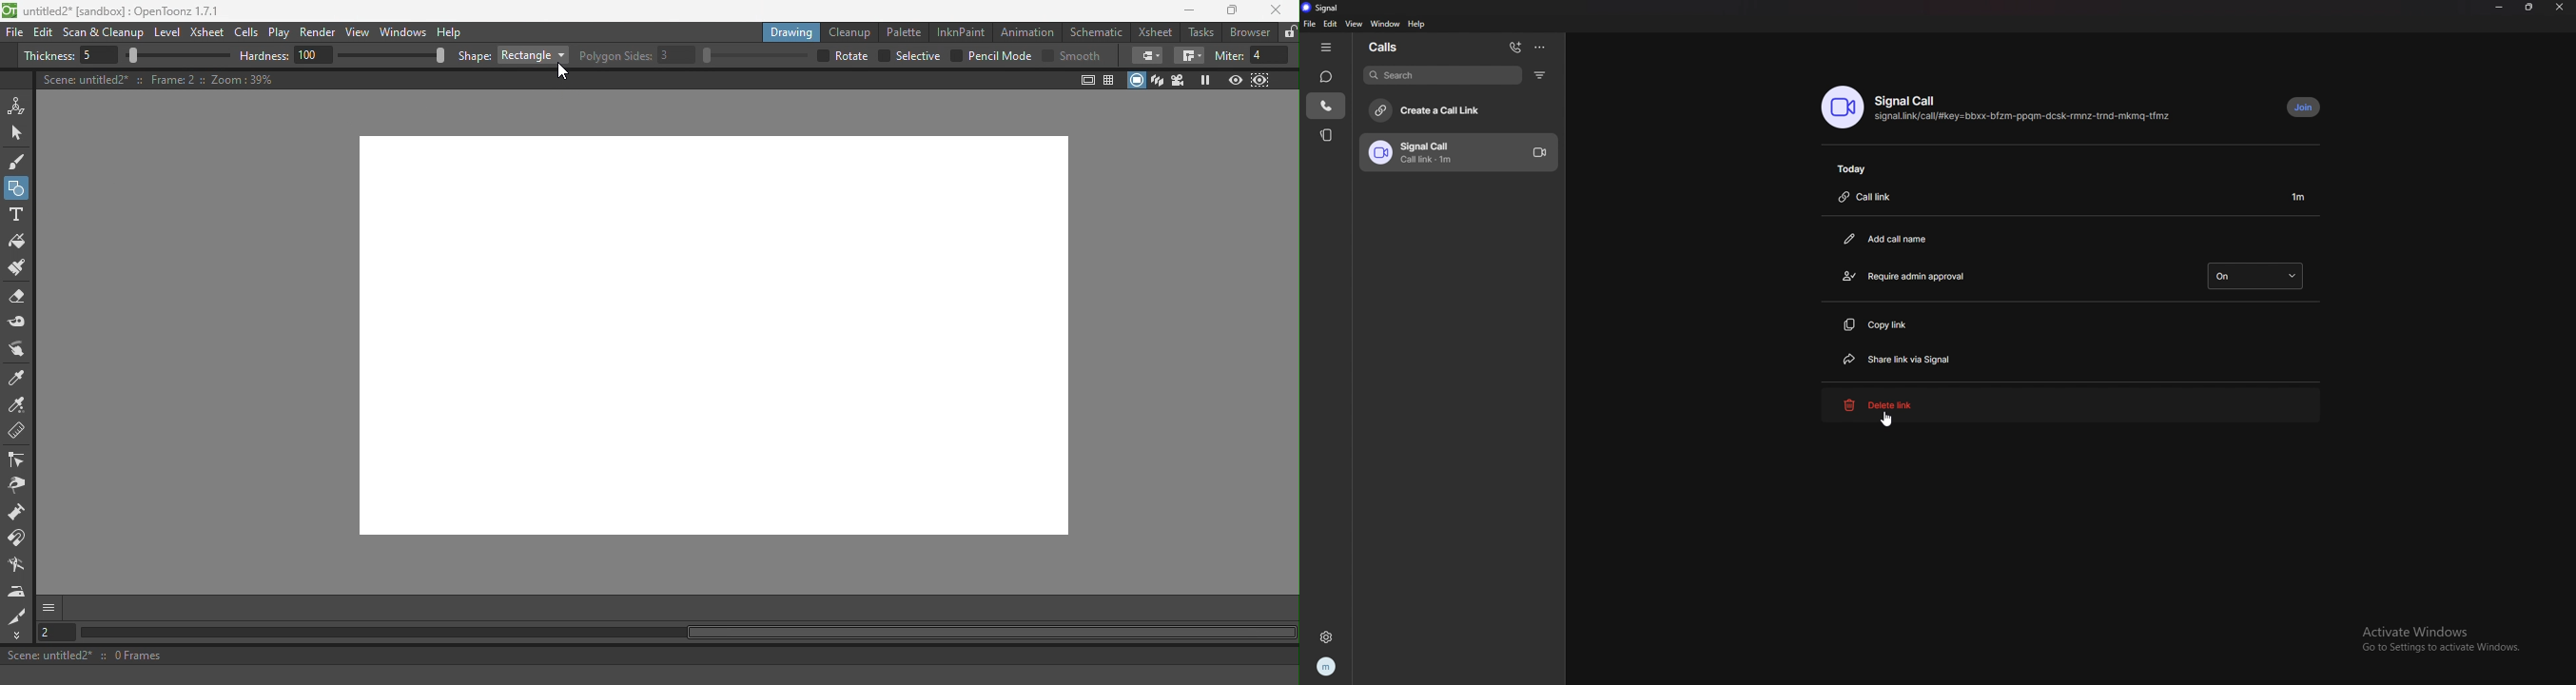 Image resolution: width=2576 pixels, height=700 pixels. Describe the element at coordinates (159, 80) in the screenshot. I see `Canvas details` at that location.